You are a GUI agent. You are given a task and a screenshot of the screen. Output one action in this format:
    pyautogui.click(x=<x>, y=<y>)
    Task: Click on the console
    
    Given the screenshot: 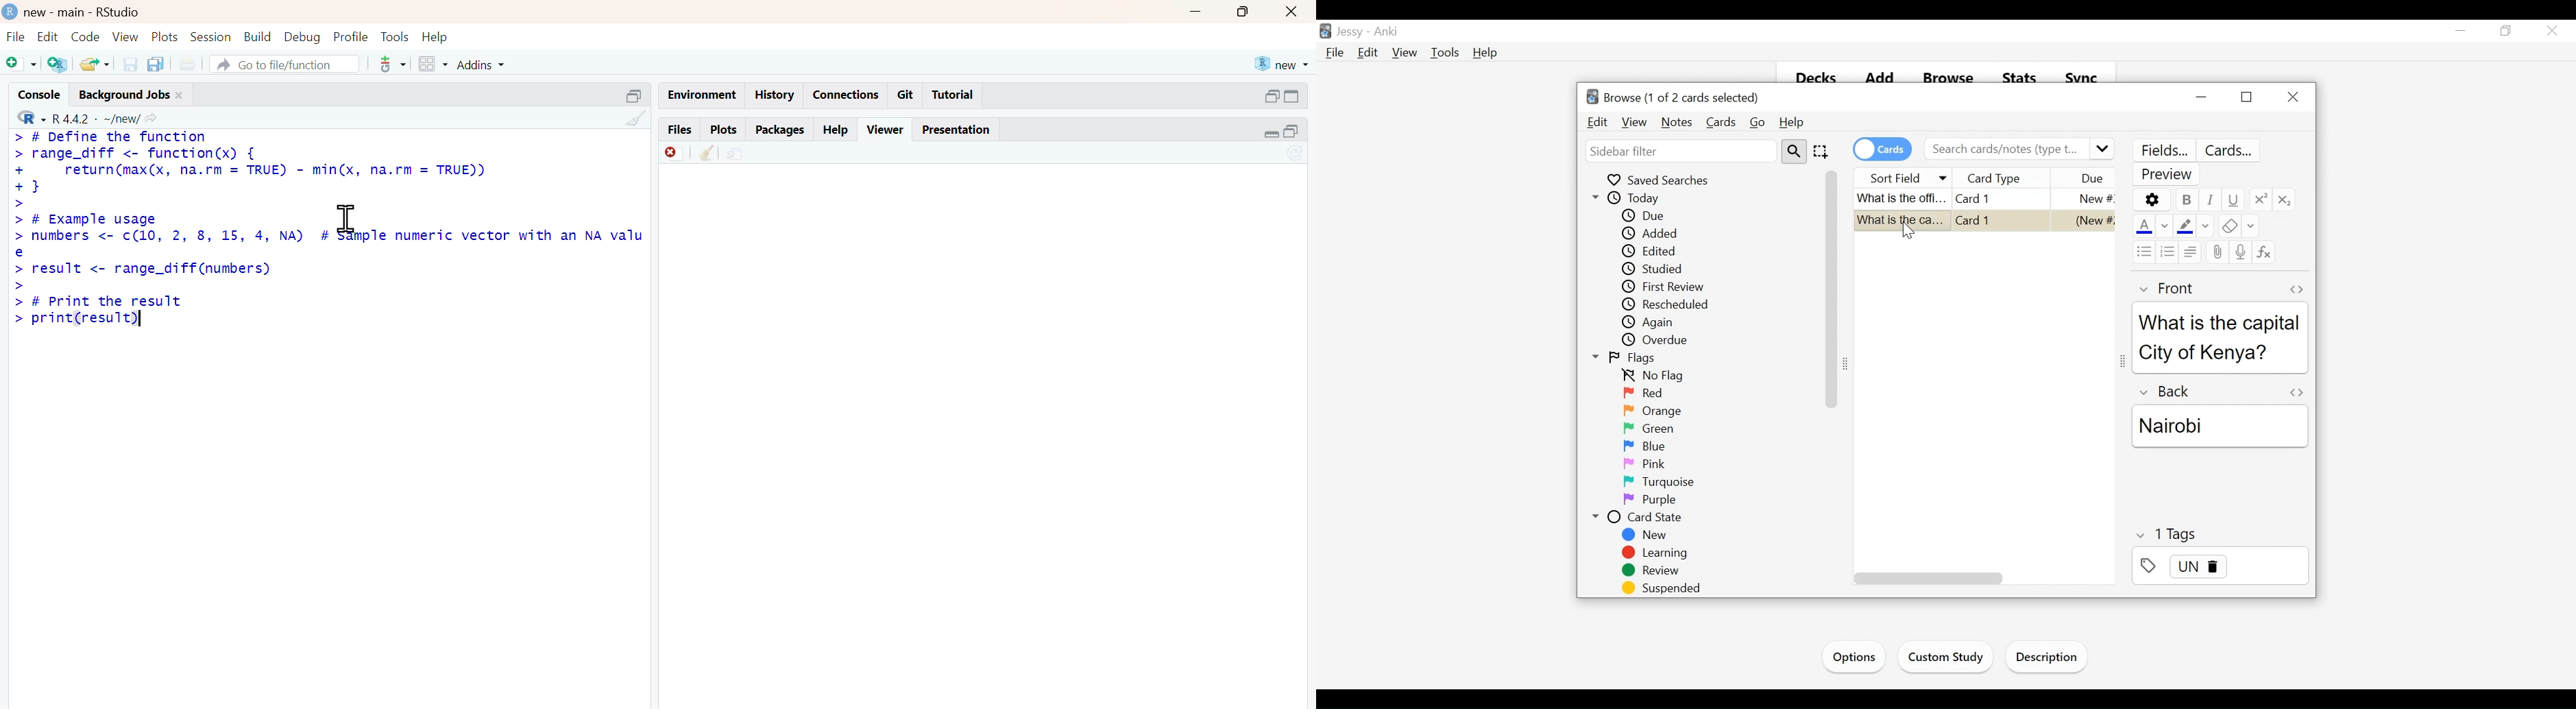 What is the action you would take?
    pyautogui.click(x=42, y=95)
    